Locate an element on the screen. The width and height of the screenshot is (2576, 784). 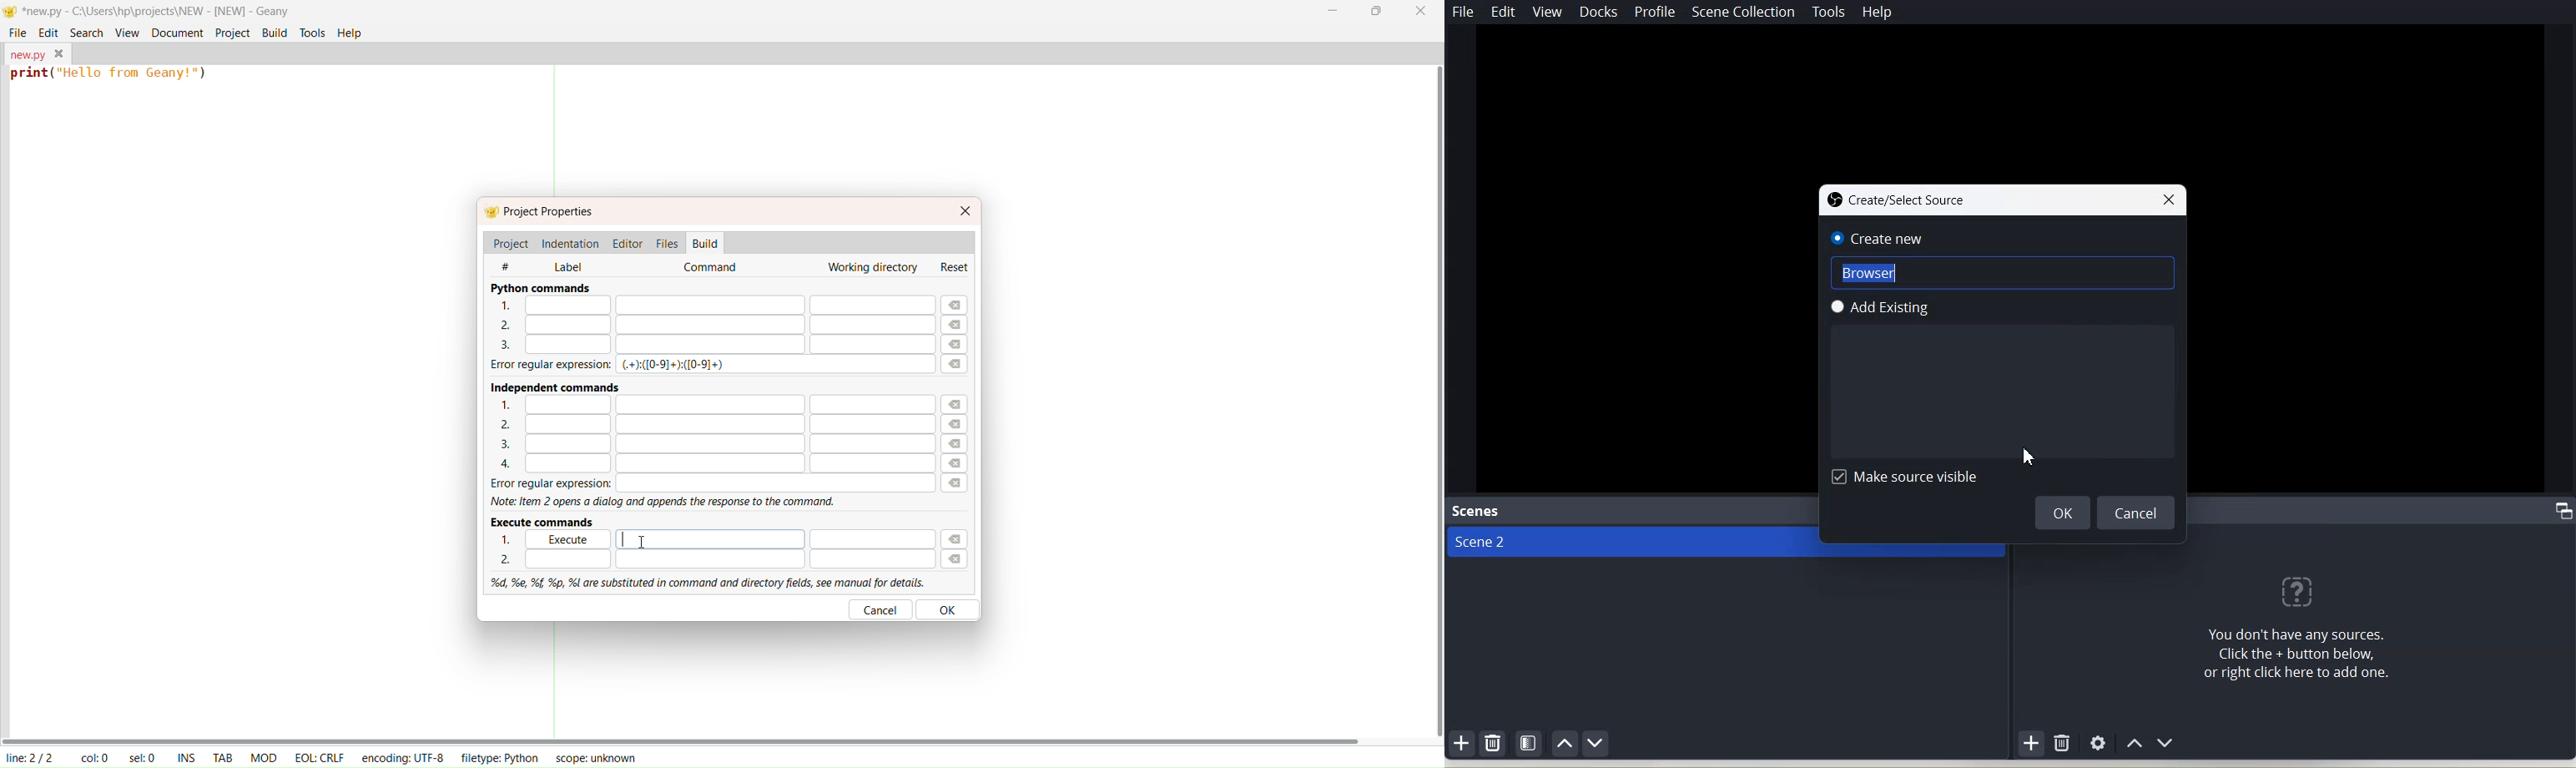
Move source down is located at coordinates (2166, 743).